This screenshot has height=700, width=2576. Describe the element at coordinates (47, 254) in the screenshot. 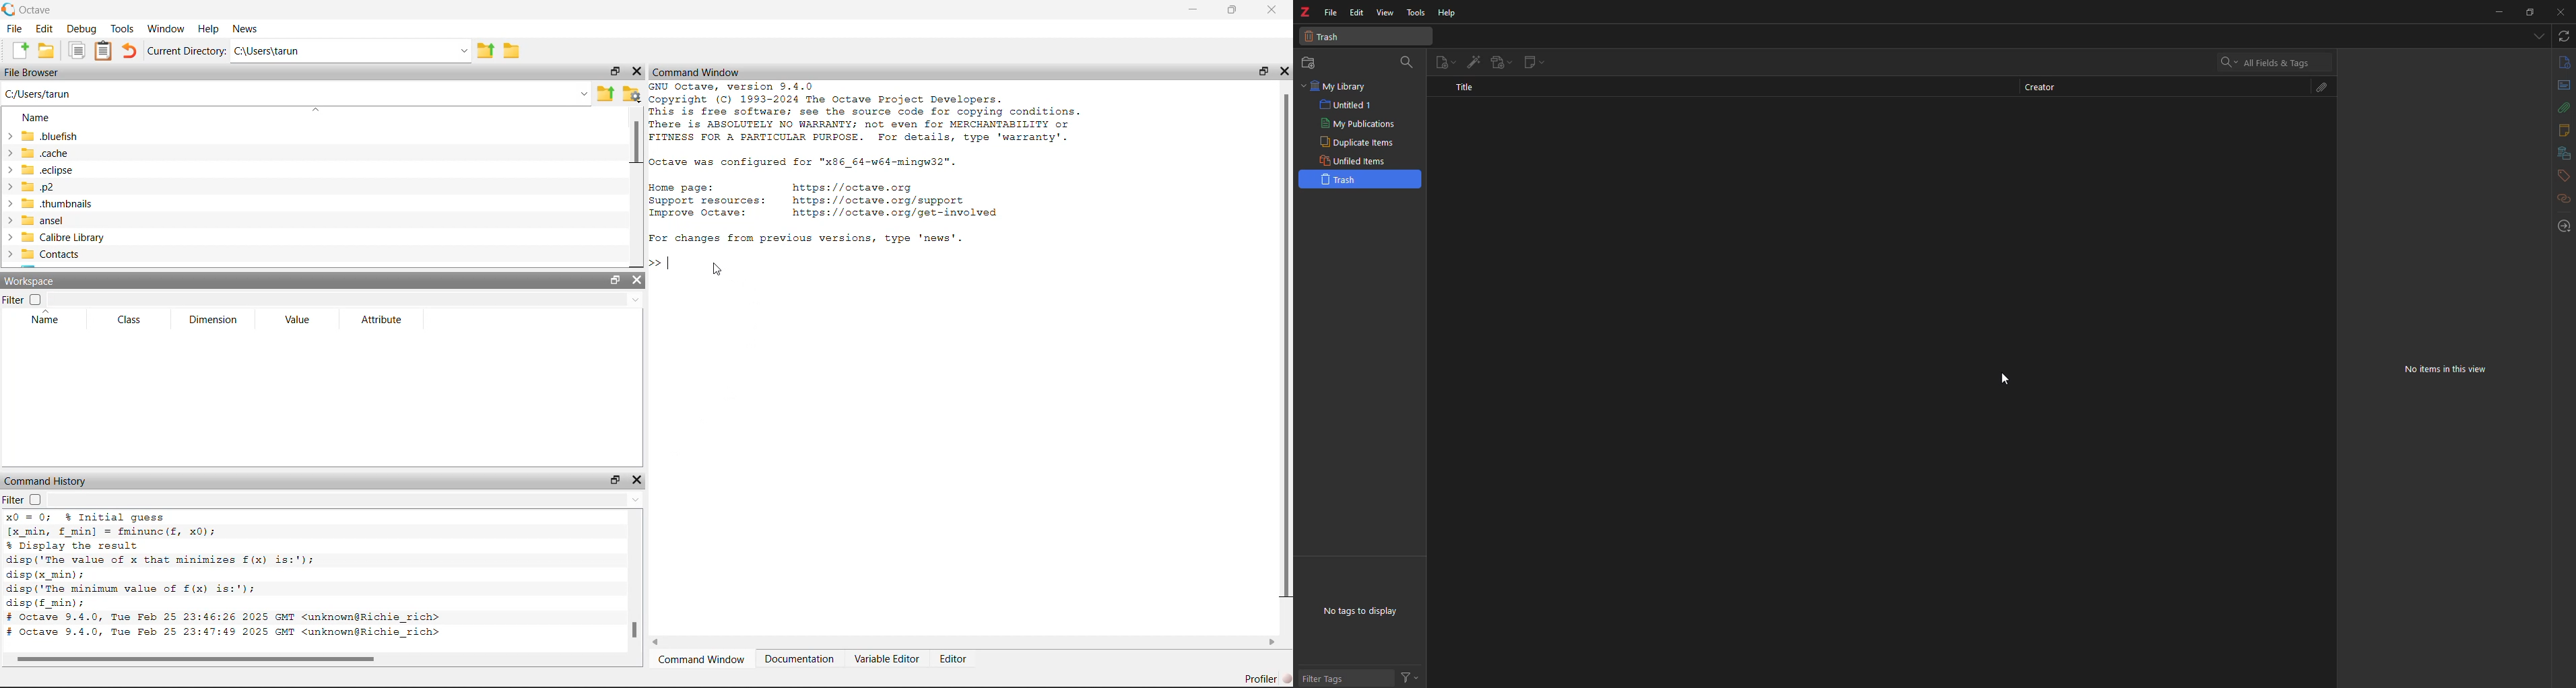

I see `> Contacts` at that location.